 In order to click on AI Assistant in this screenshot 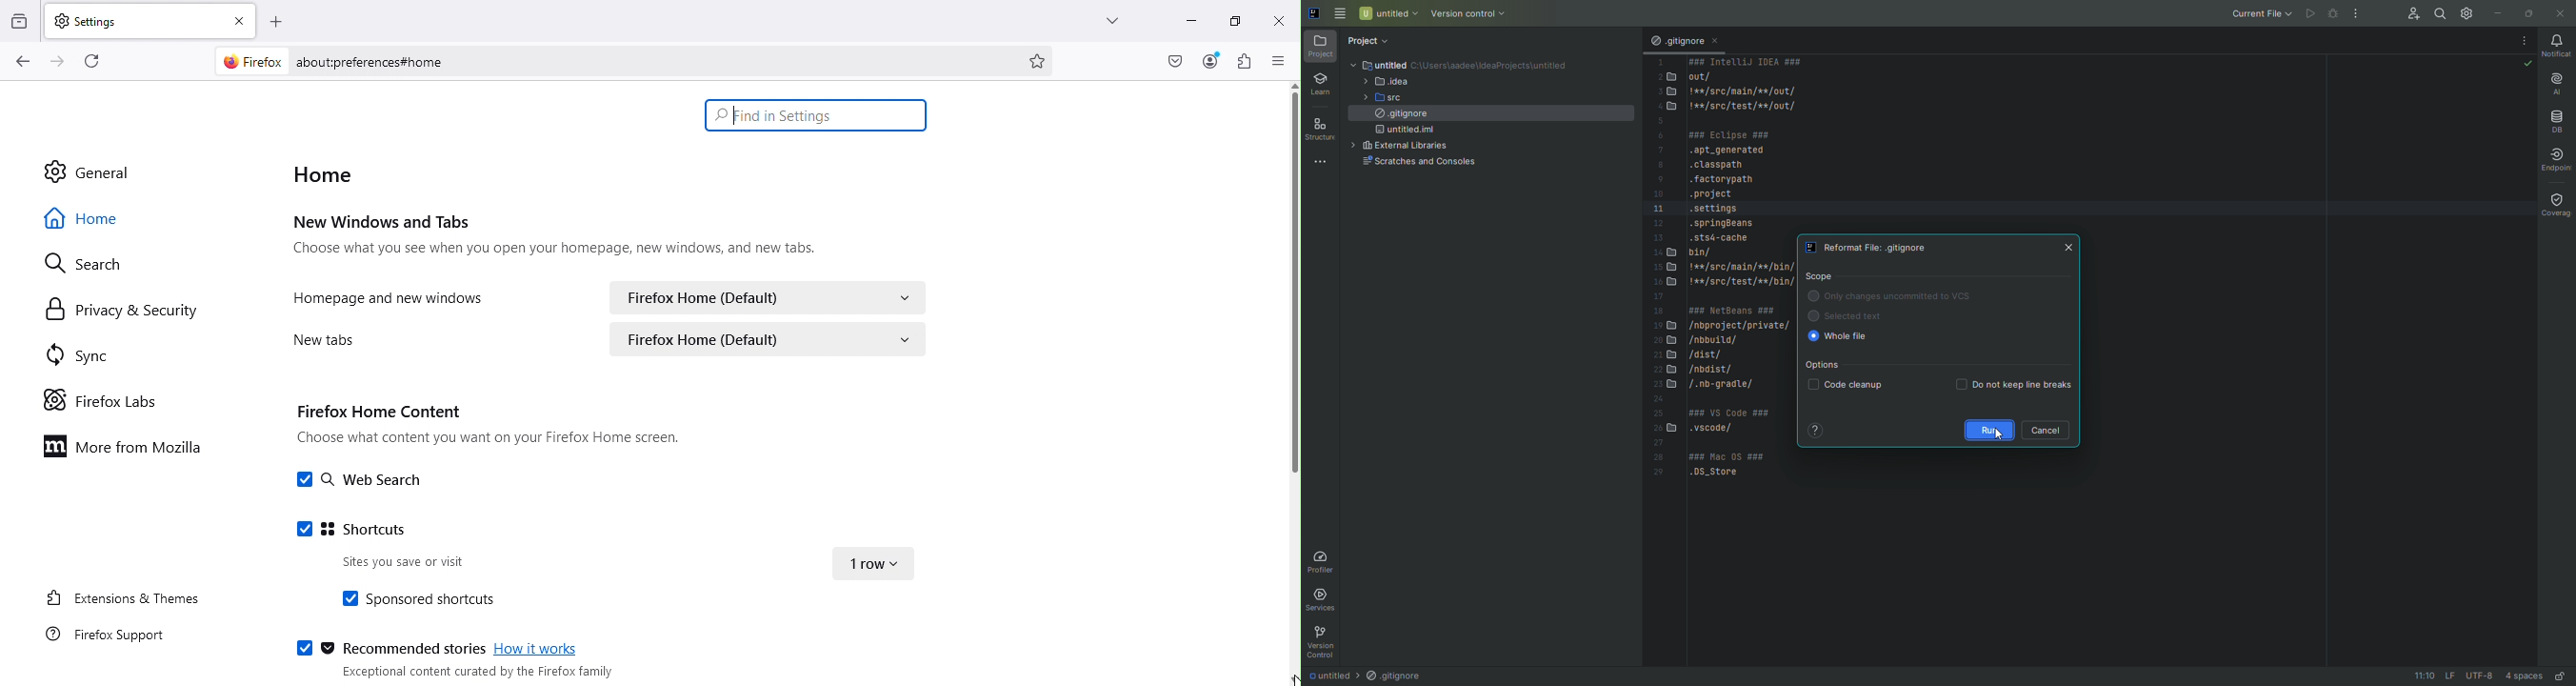, I will do `click(2557, 82)`.